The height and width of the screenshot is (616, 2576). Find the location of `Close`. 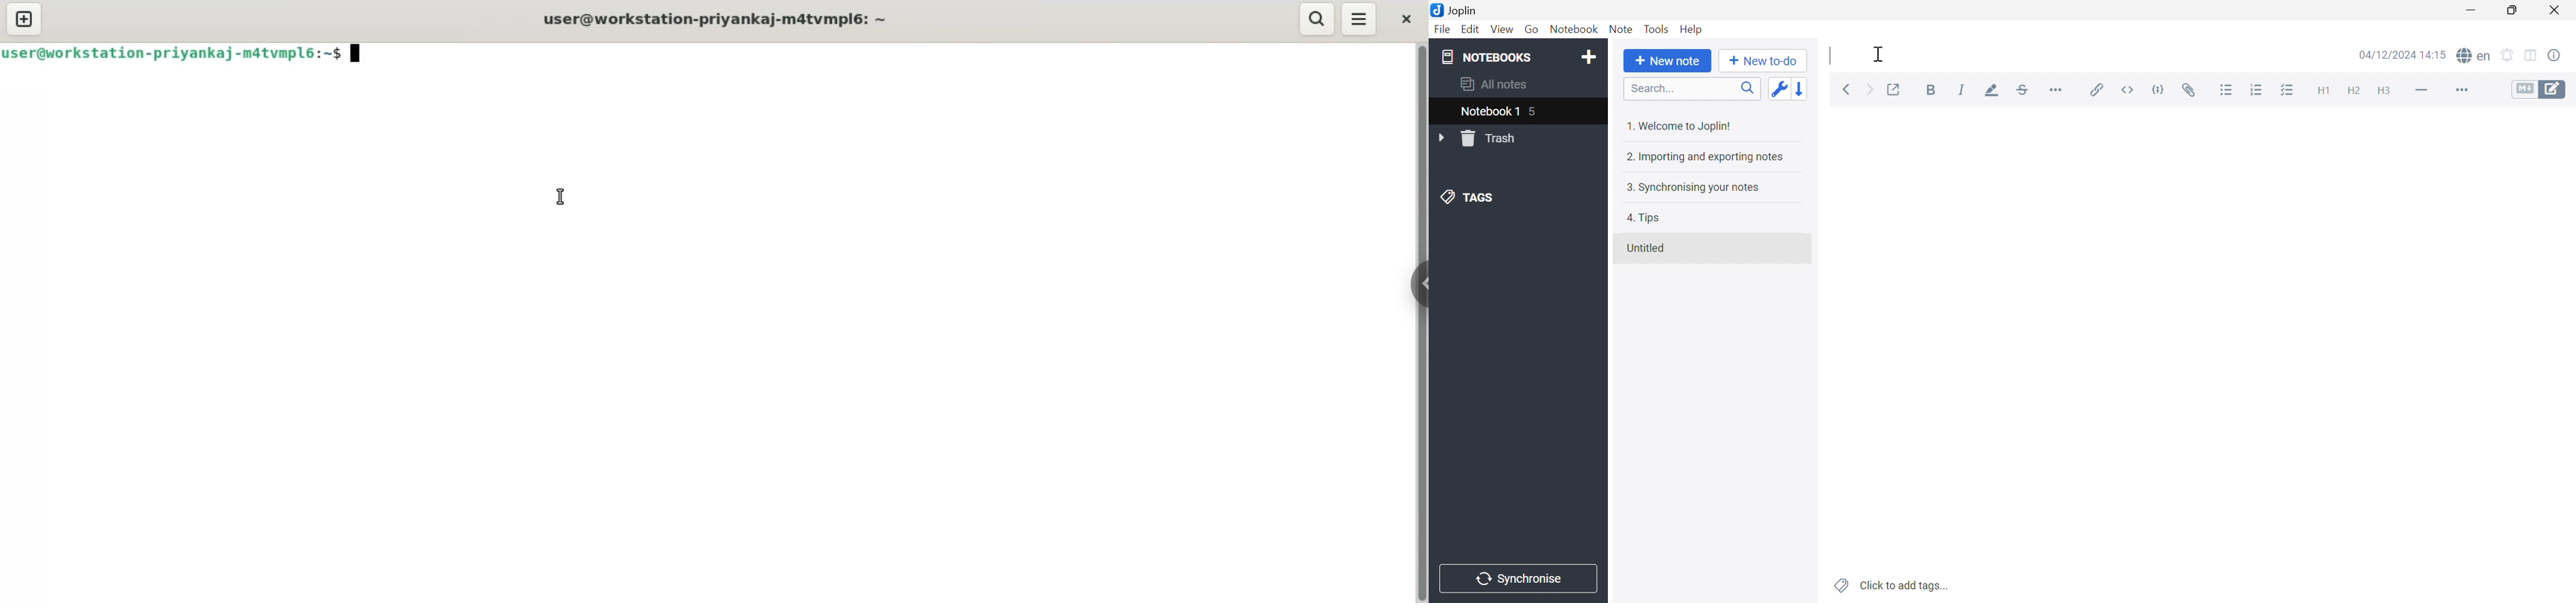

Close is located at coordinates (2556, 11).